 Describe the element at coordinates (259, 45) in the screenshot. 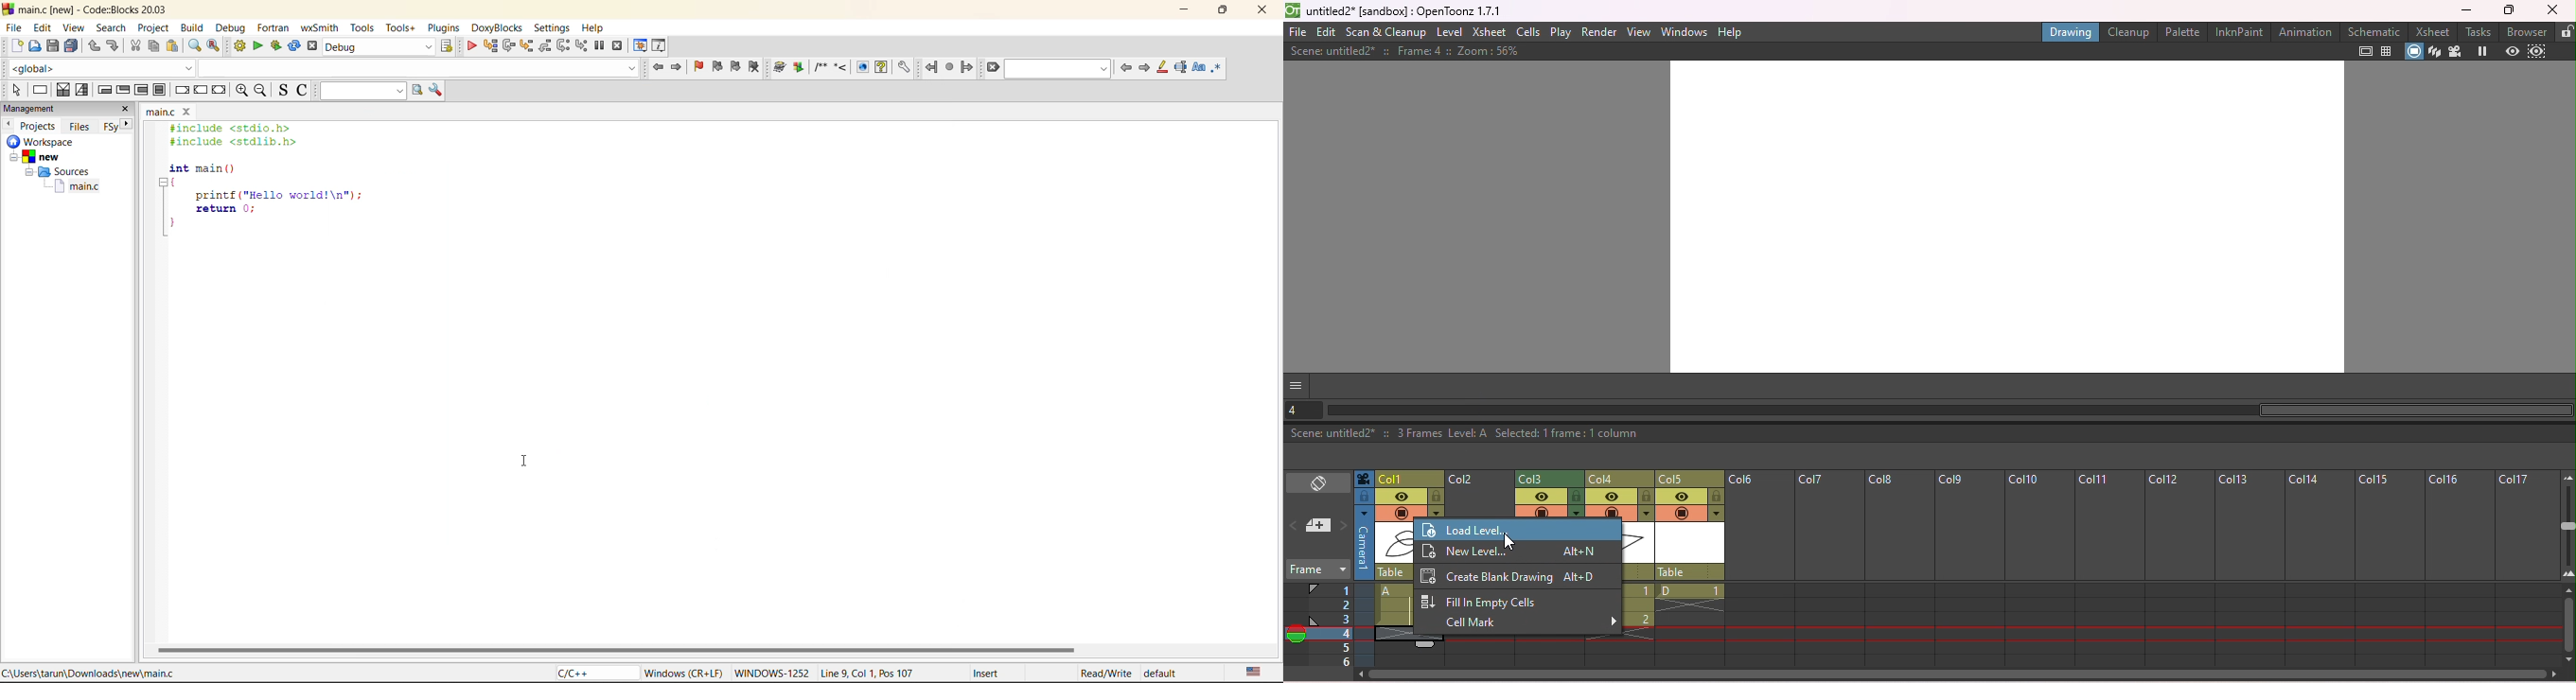

I see `run` at that location.